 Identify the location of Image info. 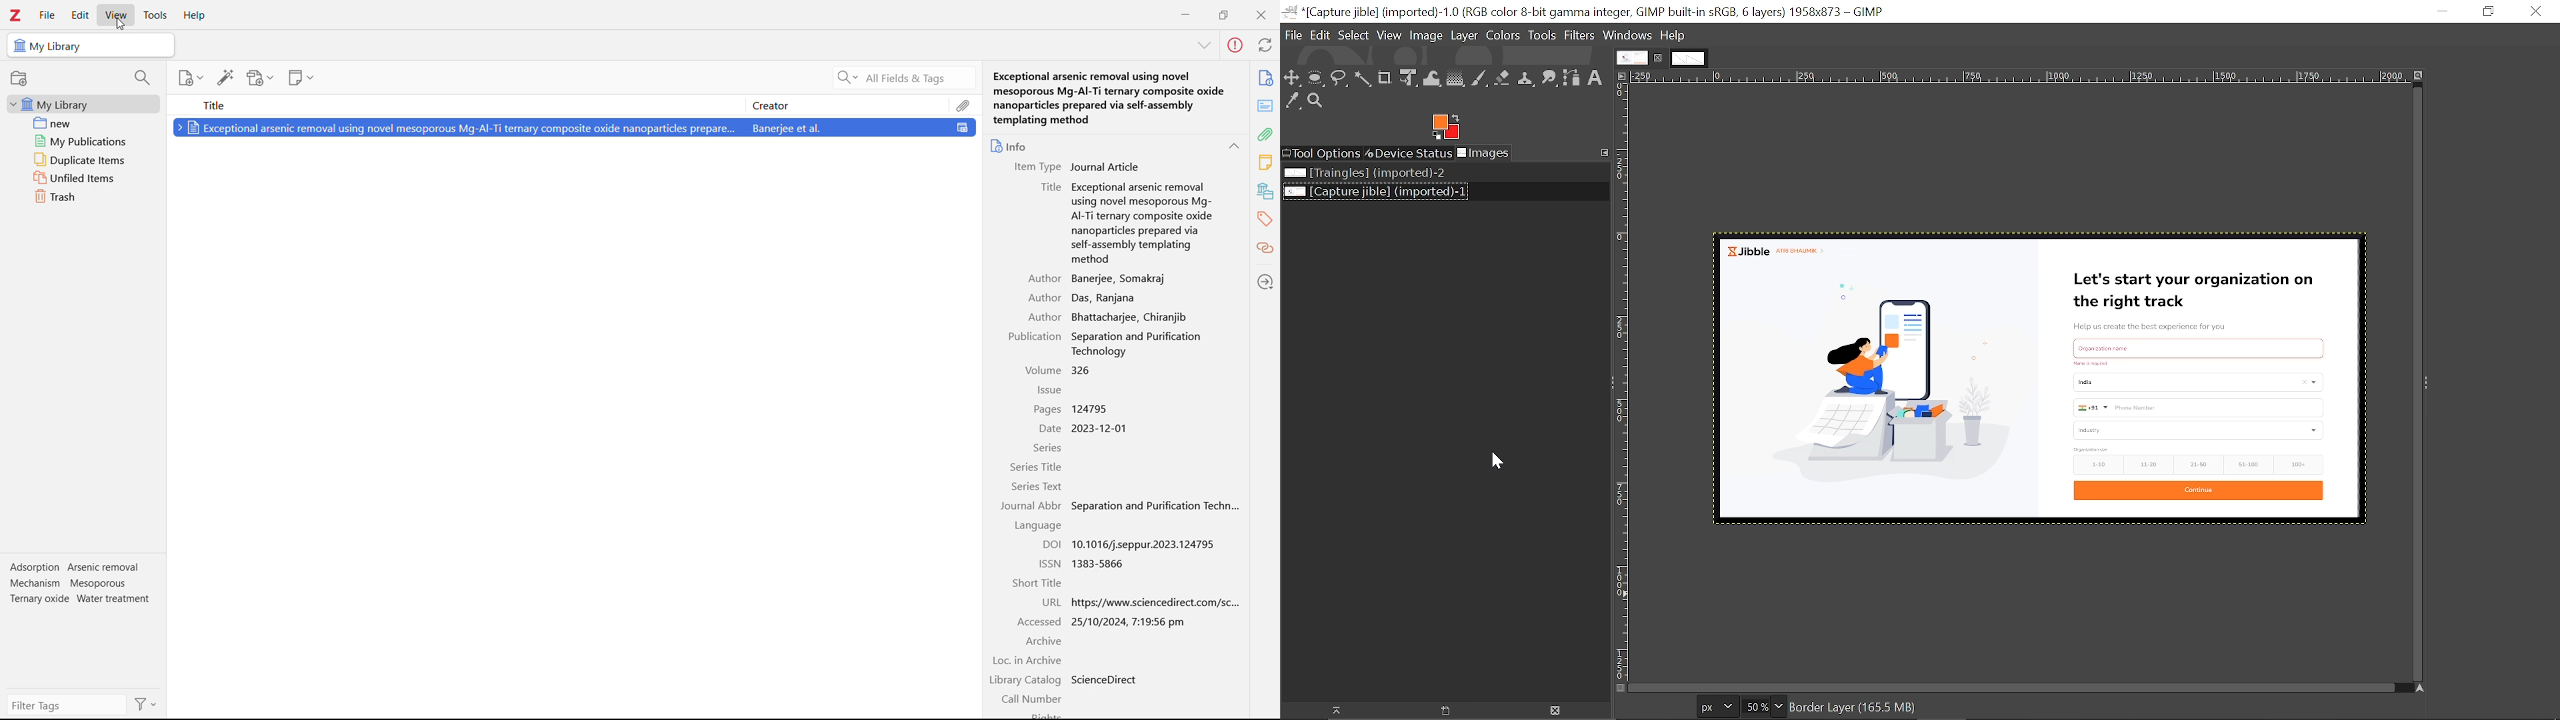
(1866, 710).